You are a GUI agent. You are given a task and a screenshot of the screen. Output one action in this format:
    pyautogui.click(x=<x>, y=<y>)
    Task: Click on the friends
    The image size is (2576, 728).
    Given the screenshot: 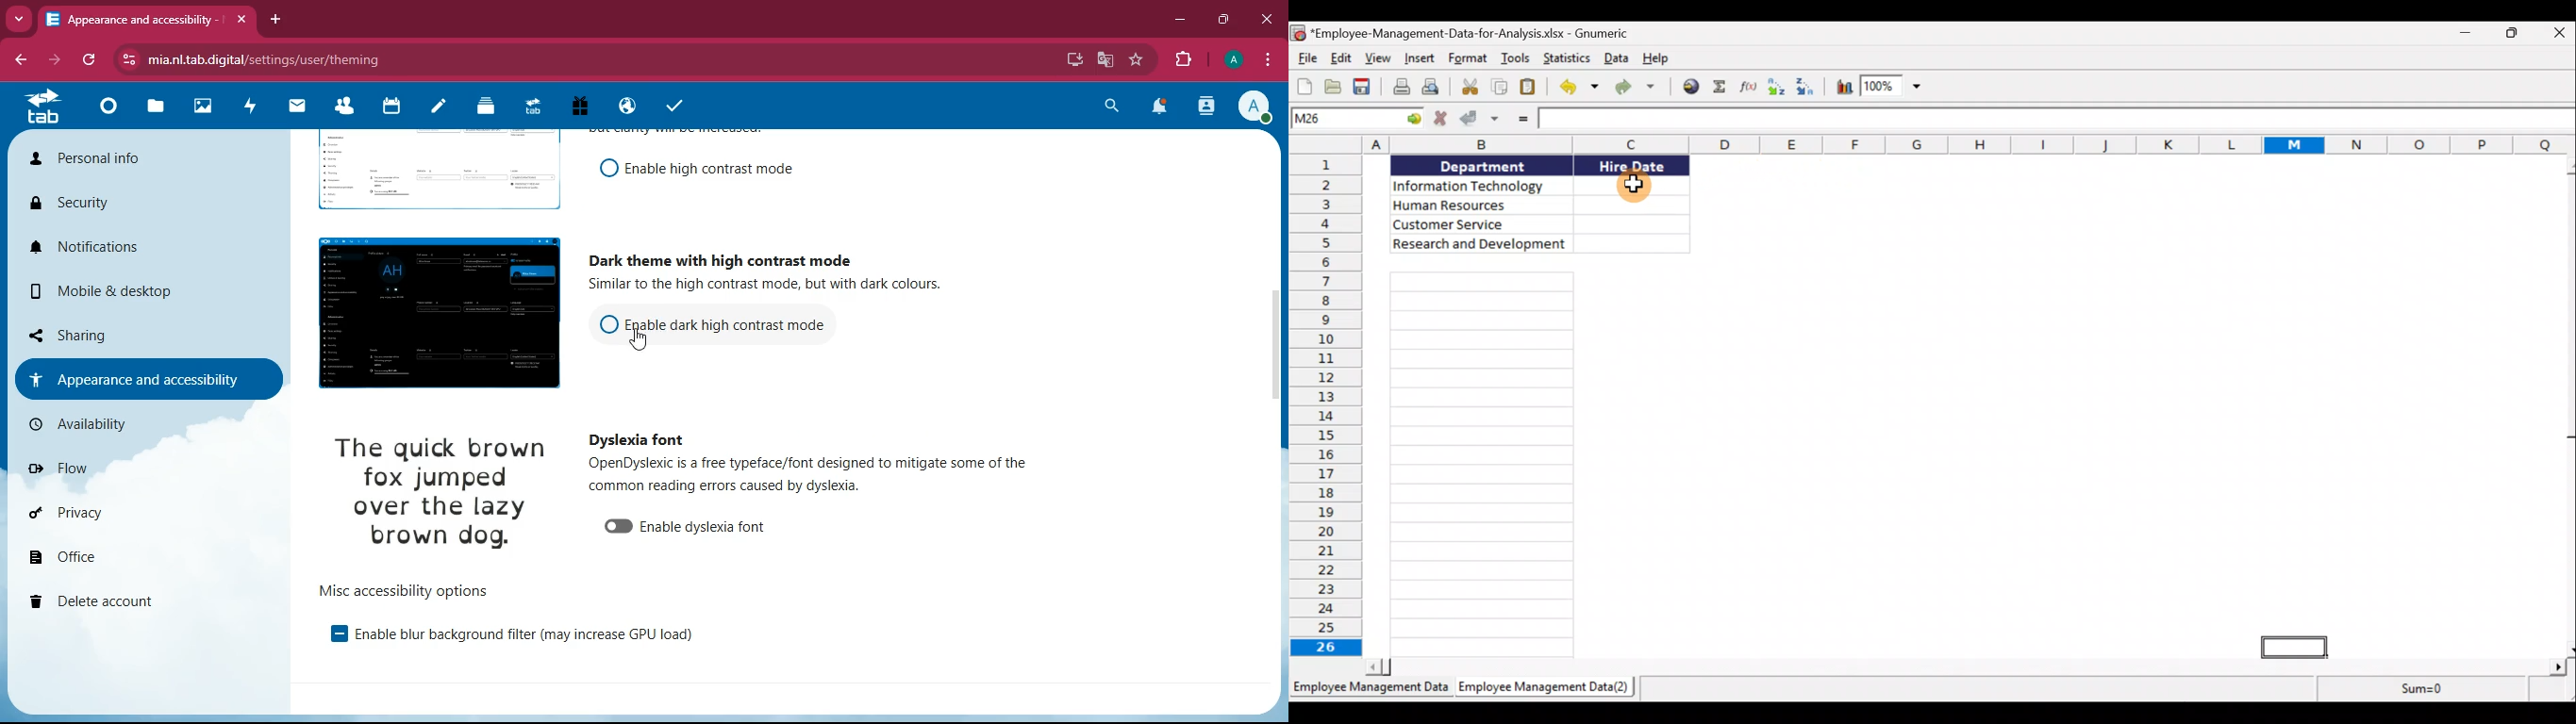 What is the action you would take?
    pyautogui.click(x=345, y=109)
    